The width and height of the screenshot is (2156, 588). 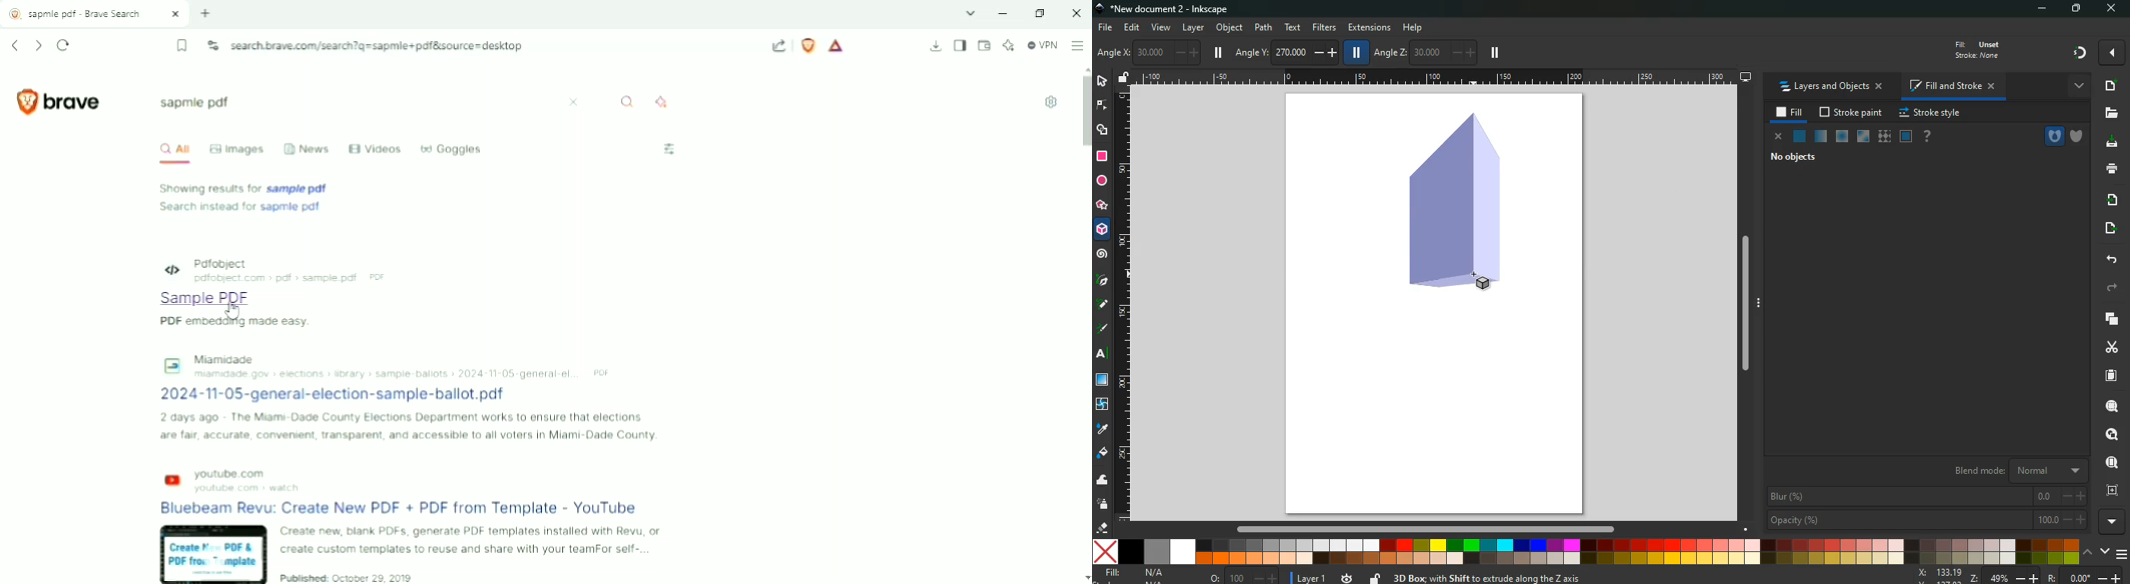 What do you see at coordinates (1101, 428) in the screenshot?
I see `drop` at bounding box center [1101, 428].